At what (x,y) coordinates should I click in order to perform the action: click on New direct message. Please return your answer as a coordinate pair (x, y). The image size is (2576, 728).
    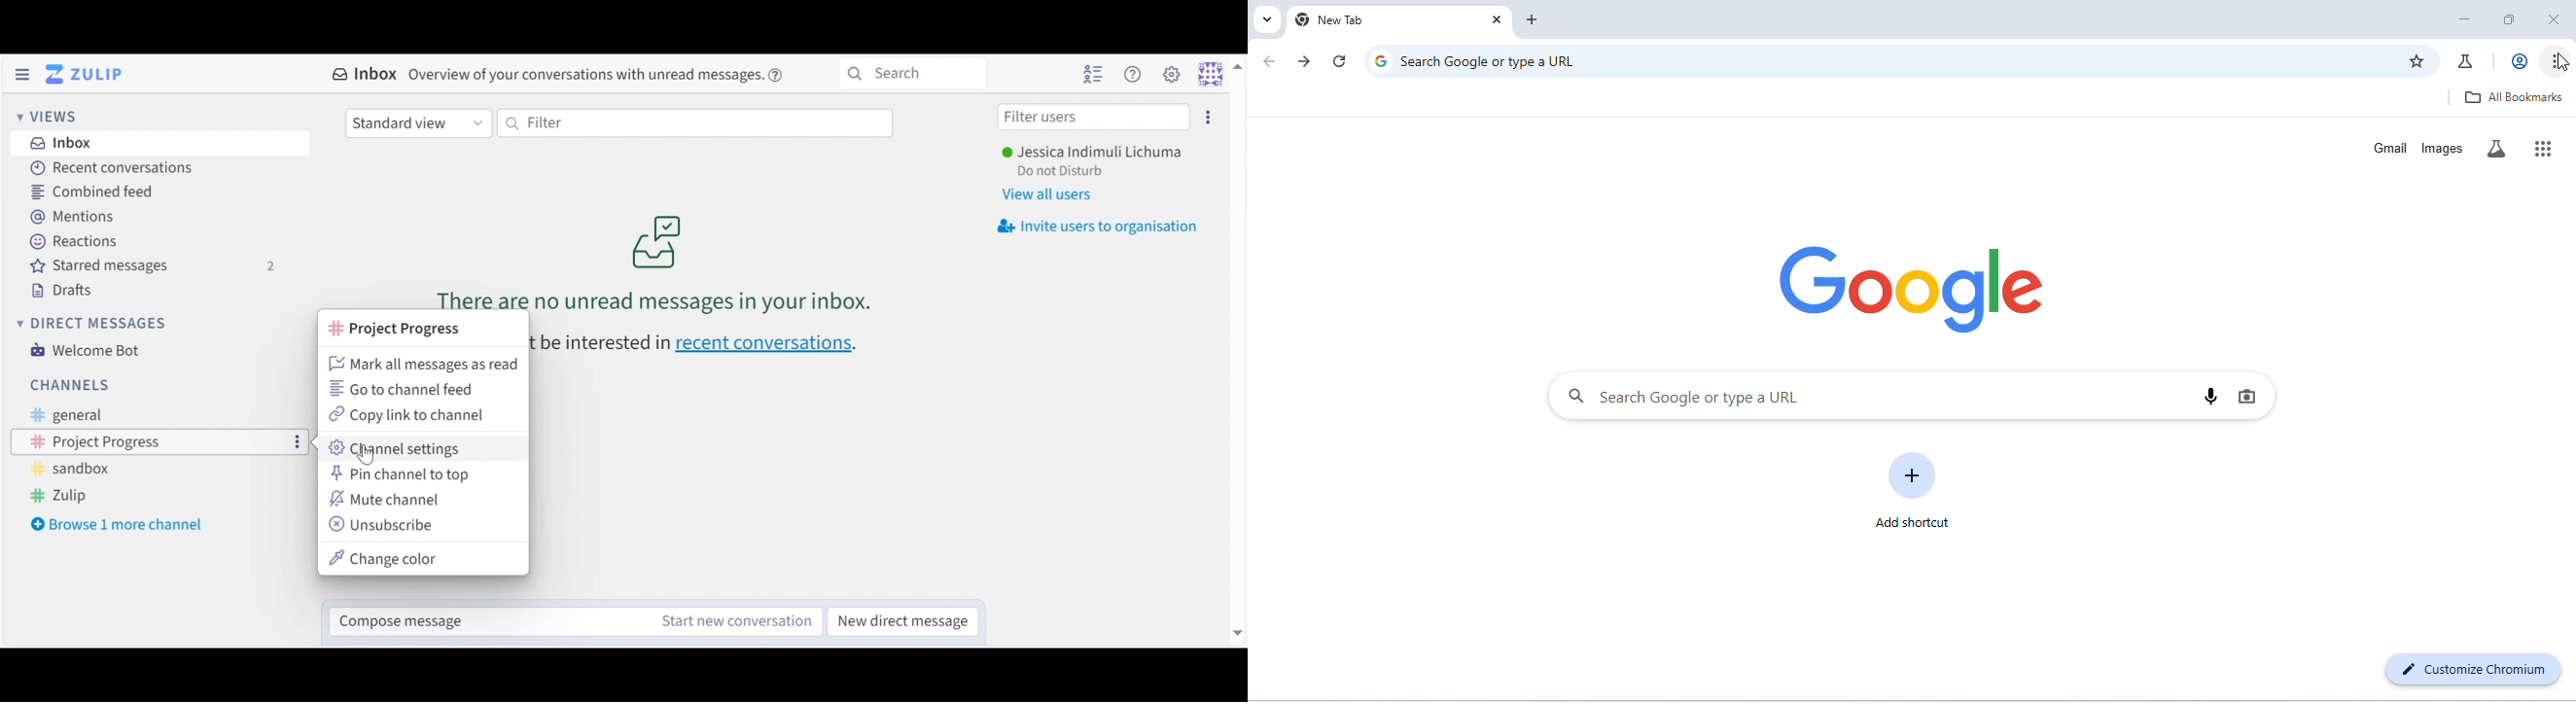
    Looking at the image, I should click on (900, 621).